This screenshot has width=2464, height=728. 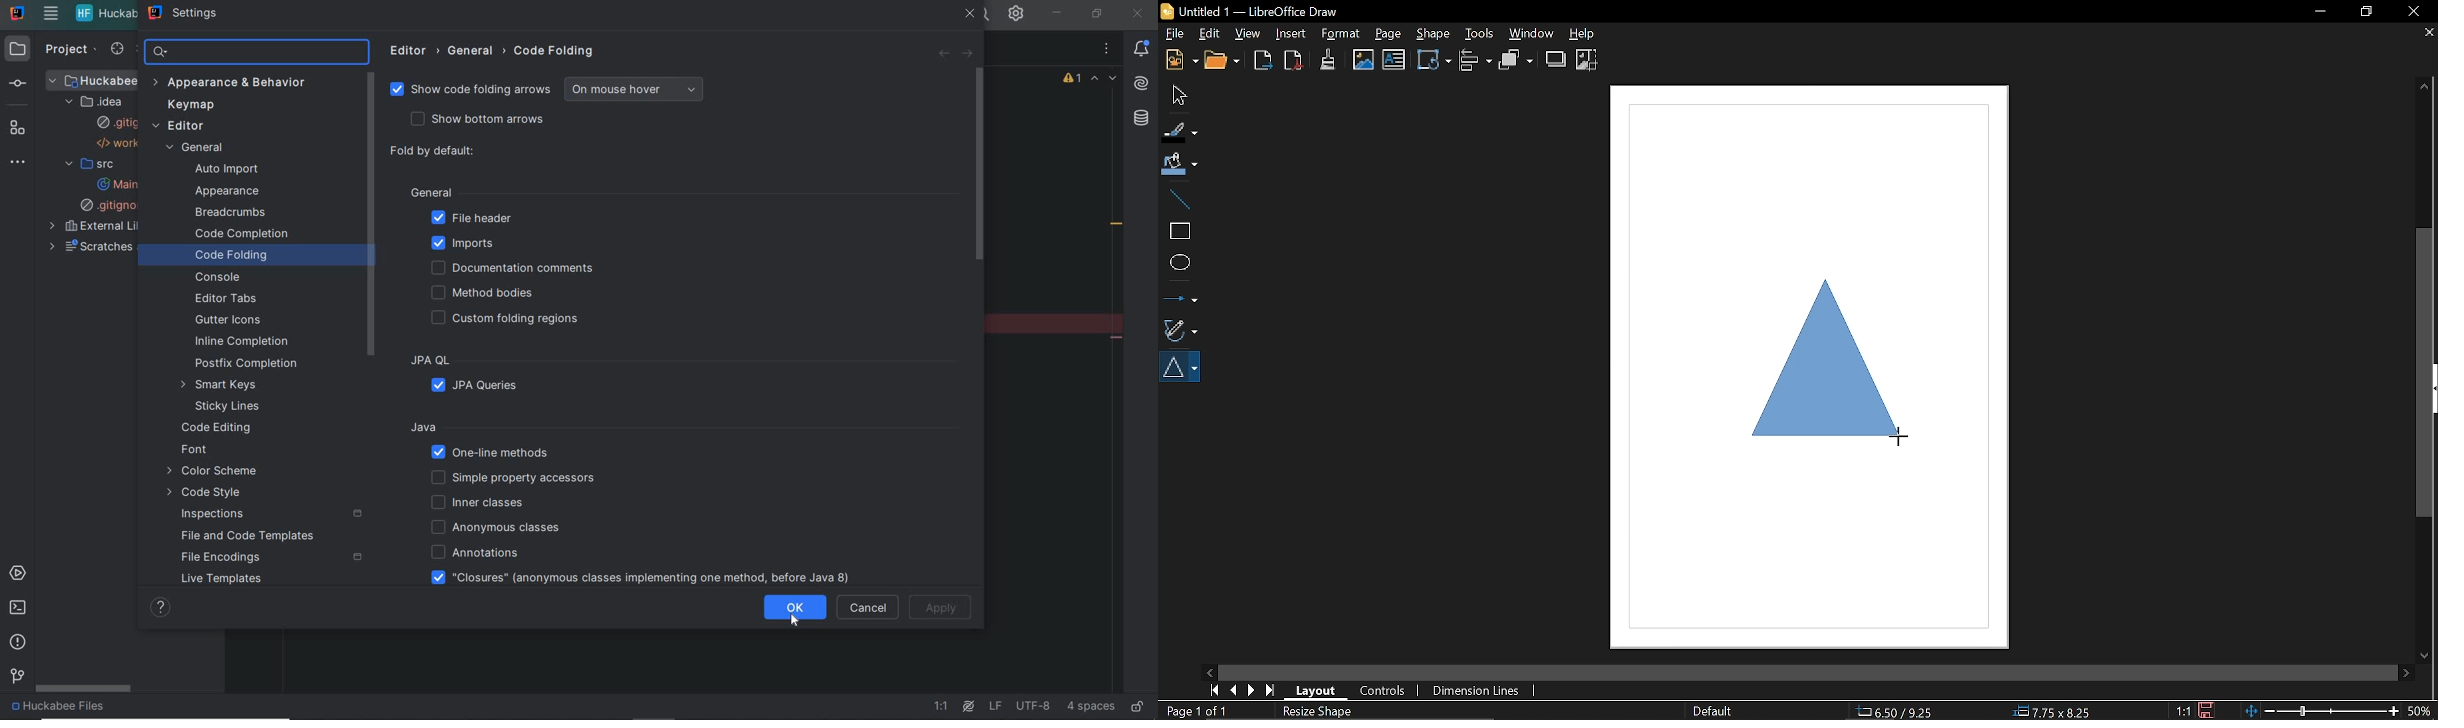 What do you see at coordinates (2426, 33) in the screenshot?
I see `Close page` at bounding box center [2426, 33].